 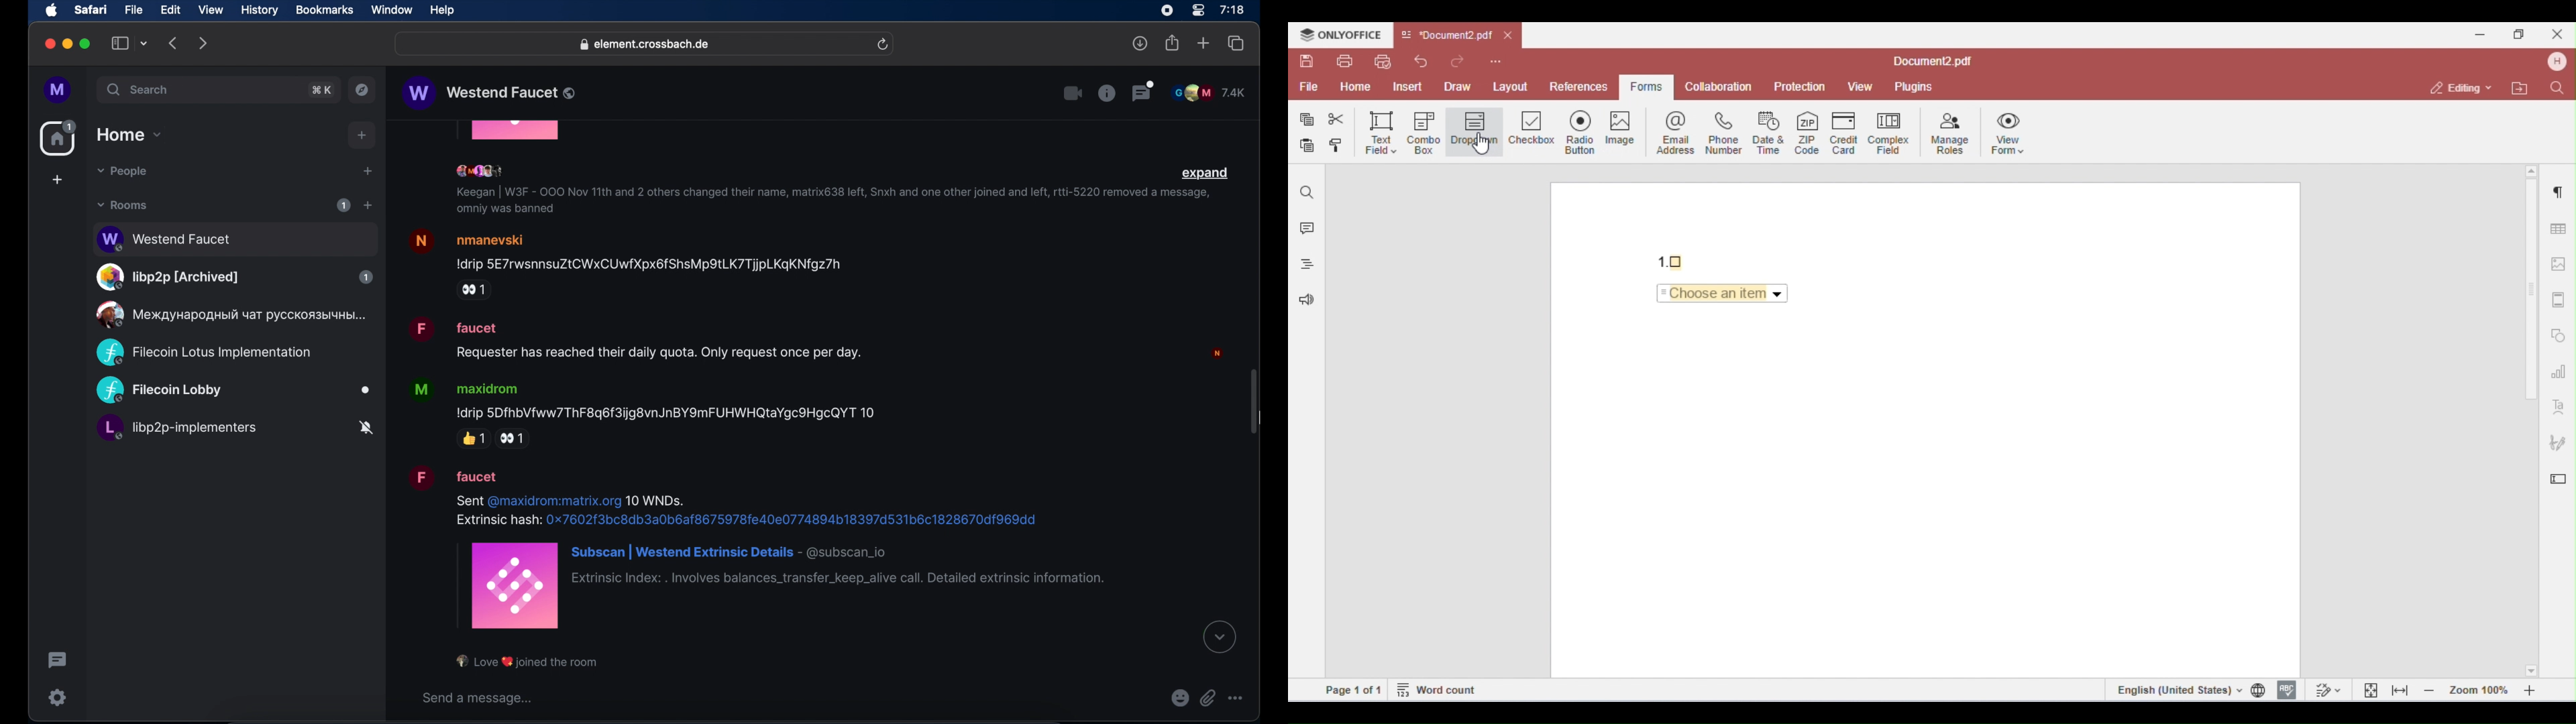 I want to click on safari, so click(x=90, y=9).